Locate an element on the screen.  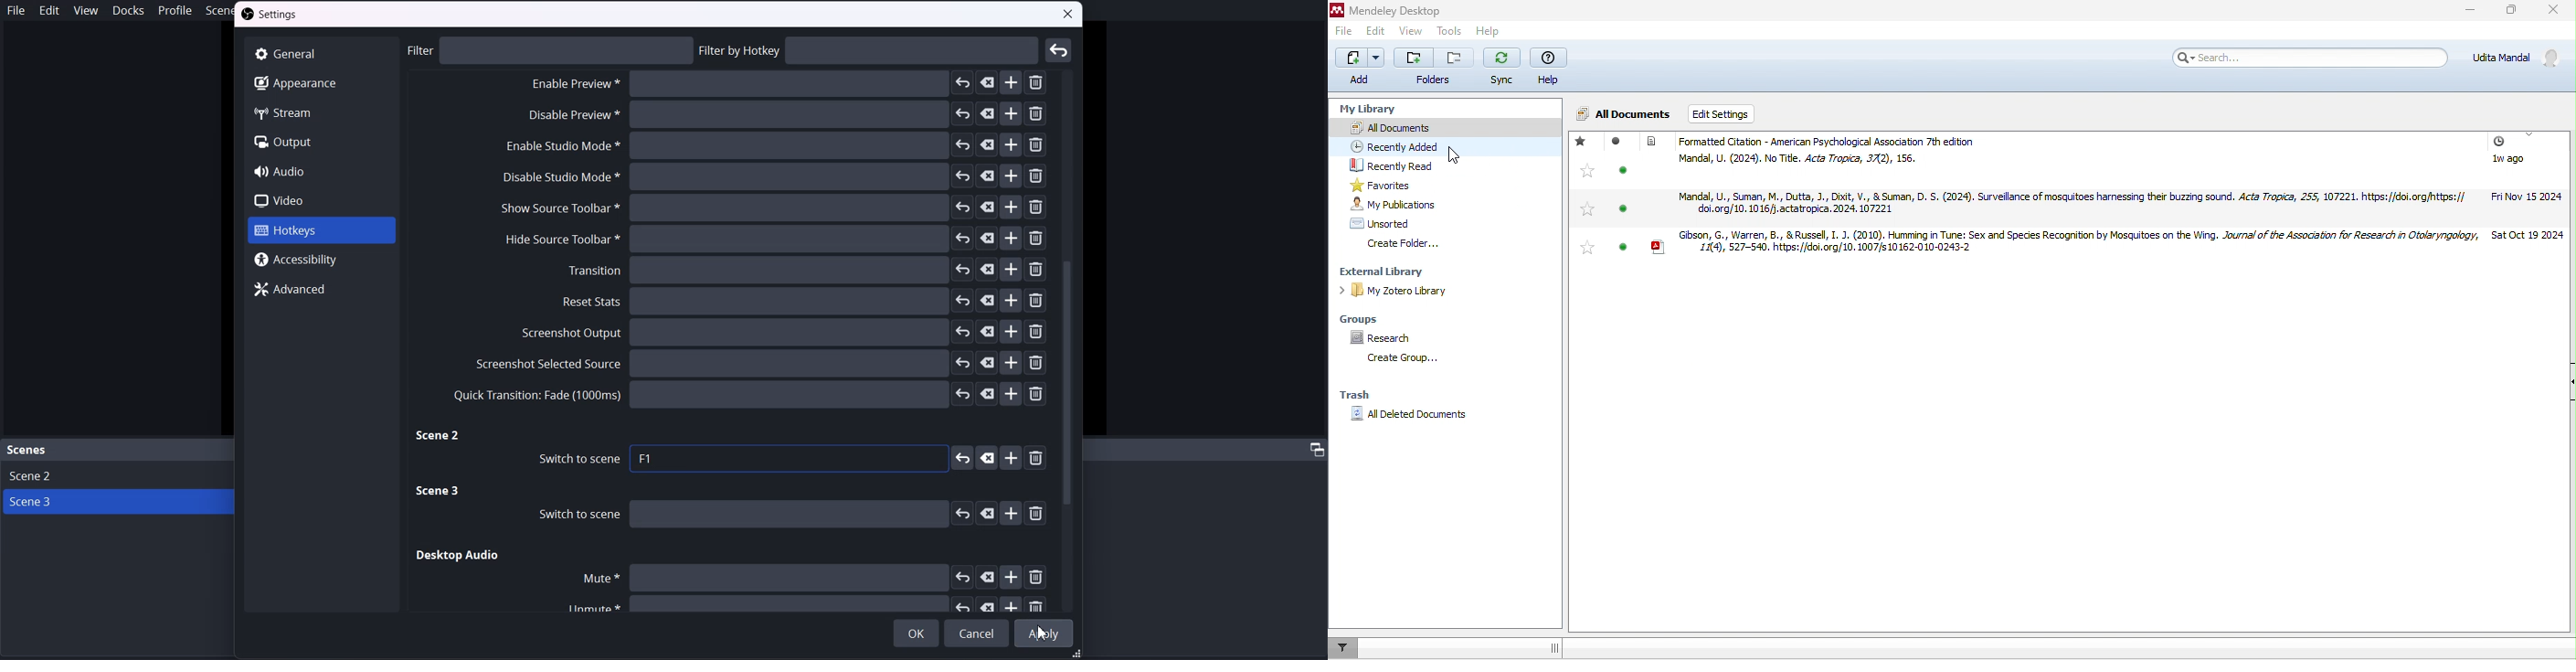
recently read is located at coordinates (1389, 166).